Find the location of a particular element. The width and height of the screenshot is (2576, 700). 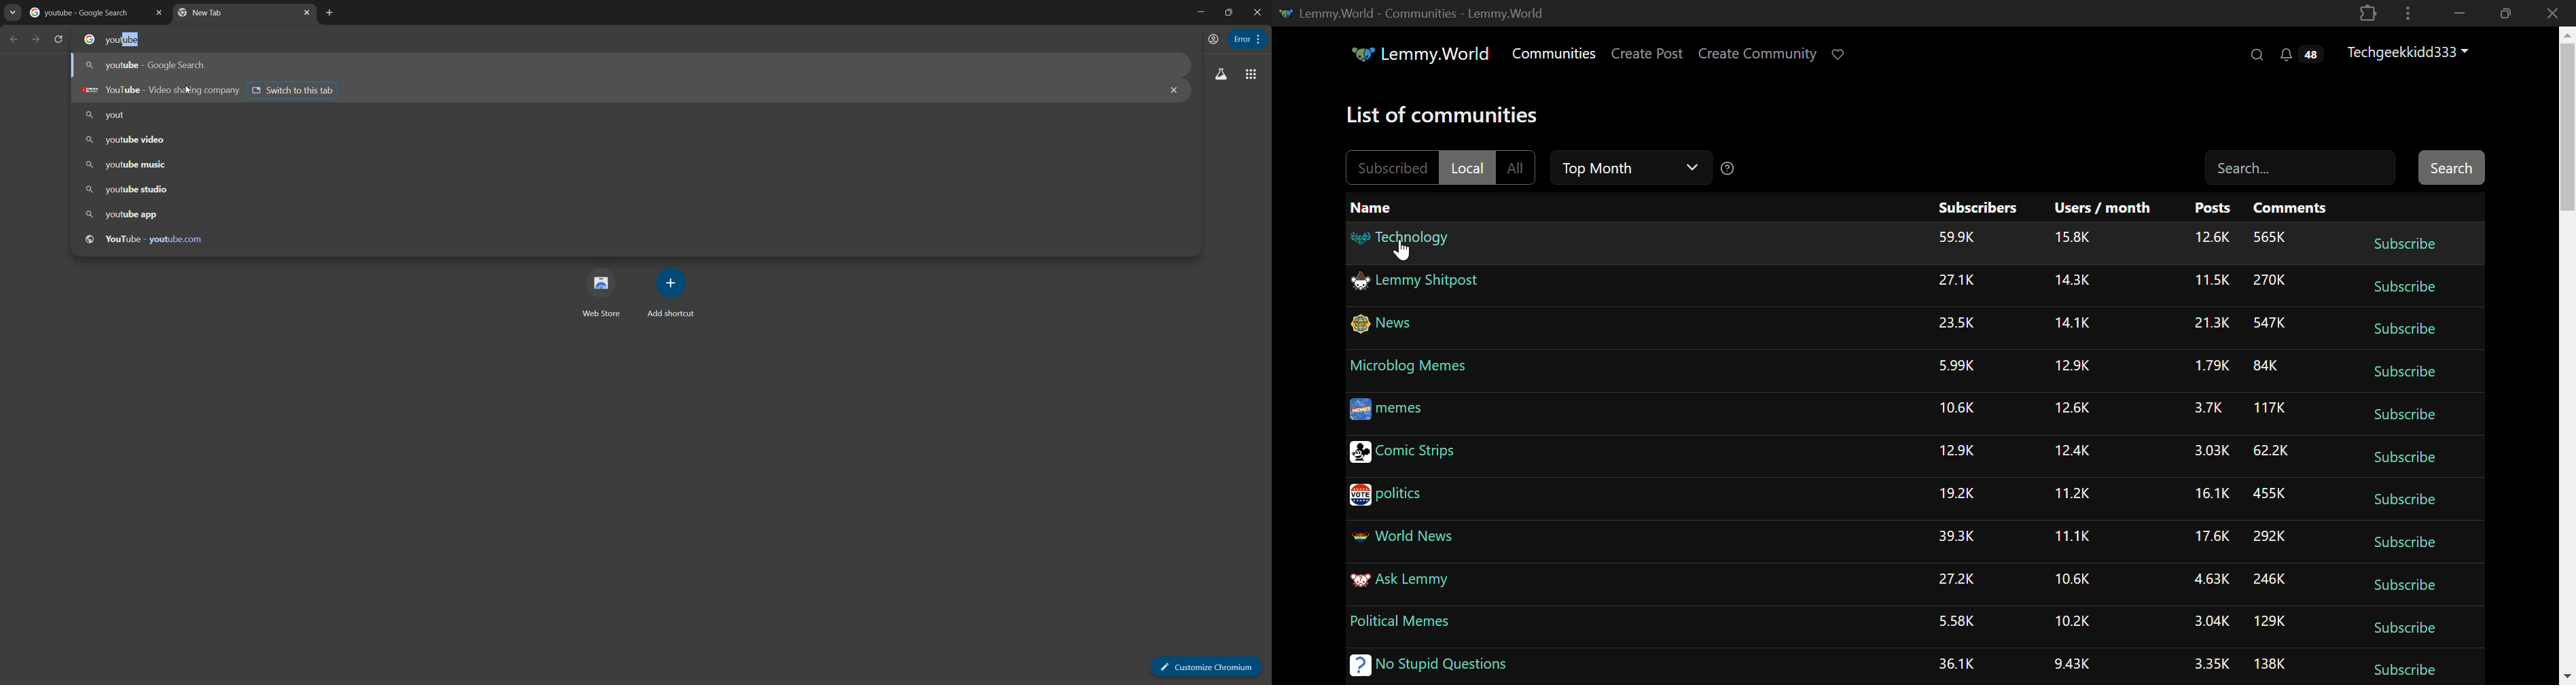

google logo is located at coordinates (85, 39).